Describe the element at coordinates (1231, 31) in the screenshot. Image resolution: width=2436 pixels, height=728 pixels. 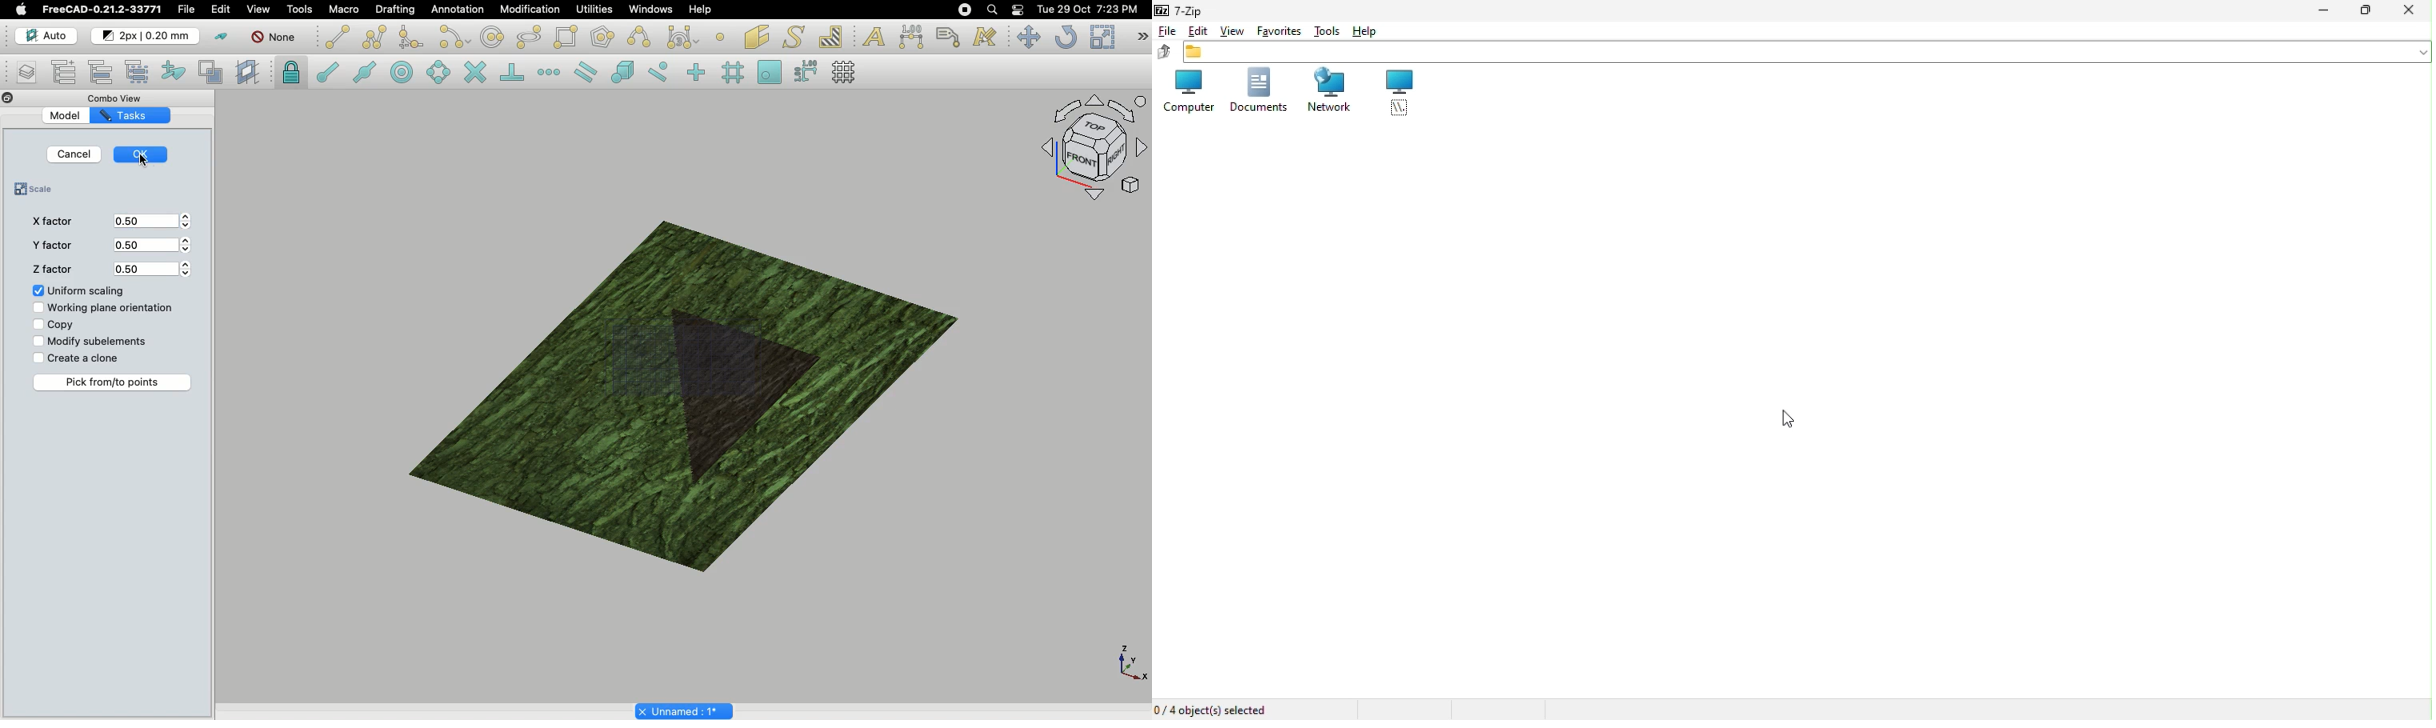
I see `View` at that location.